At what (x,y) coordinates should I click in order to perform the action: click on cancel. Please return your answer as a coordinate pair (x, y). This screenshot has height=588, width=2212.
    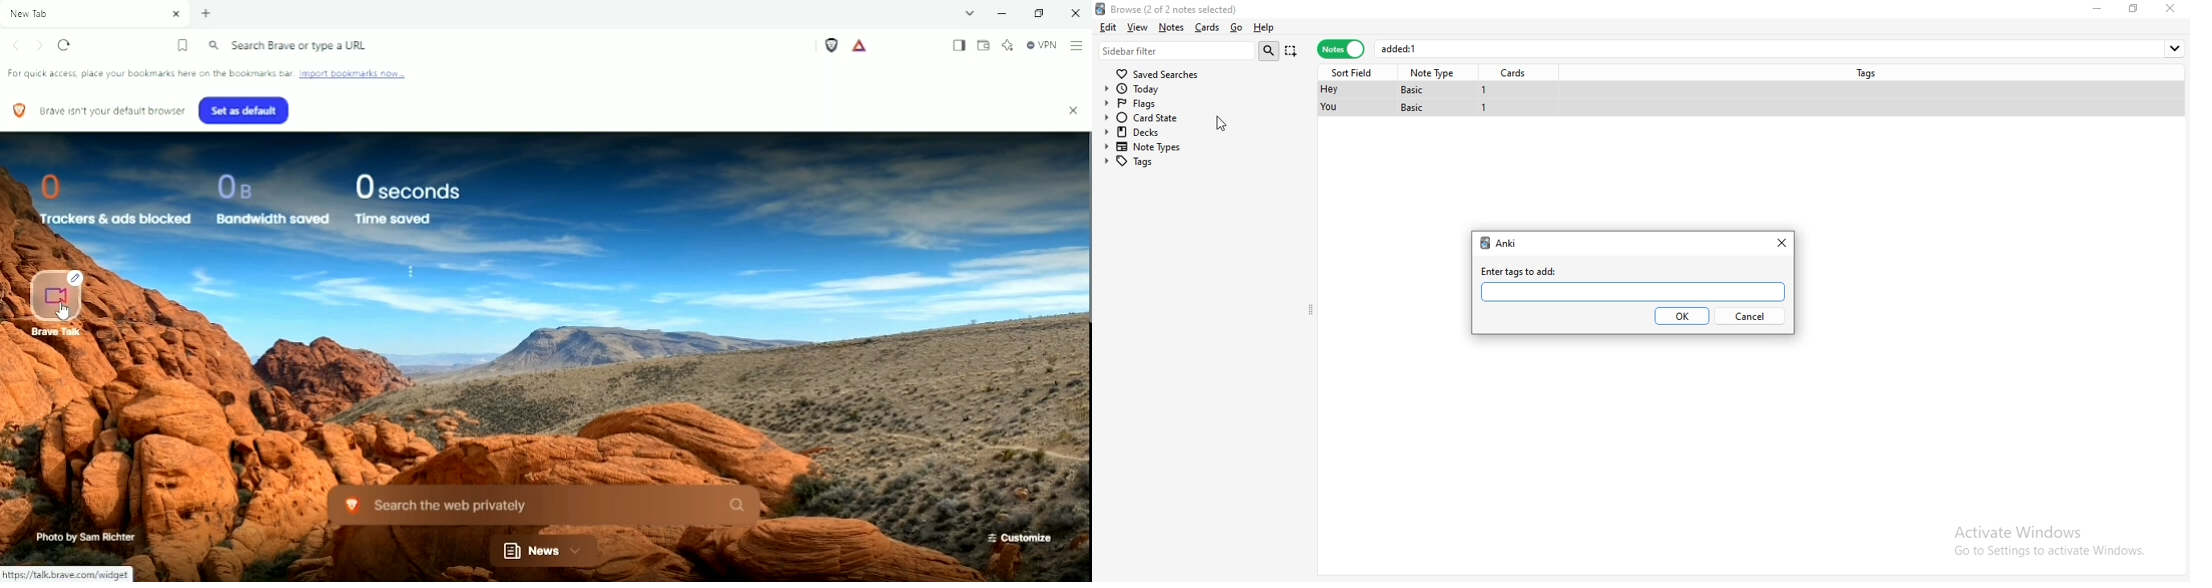
    Looking at the image, I should click on (1749, 317).